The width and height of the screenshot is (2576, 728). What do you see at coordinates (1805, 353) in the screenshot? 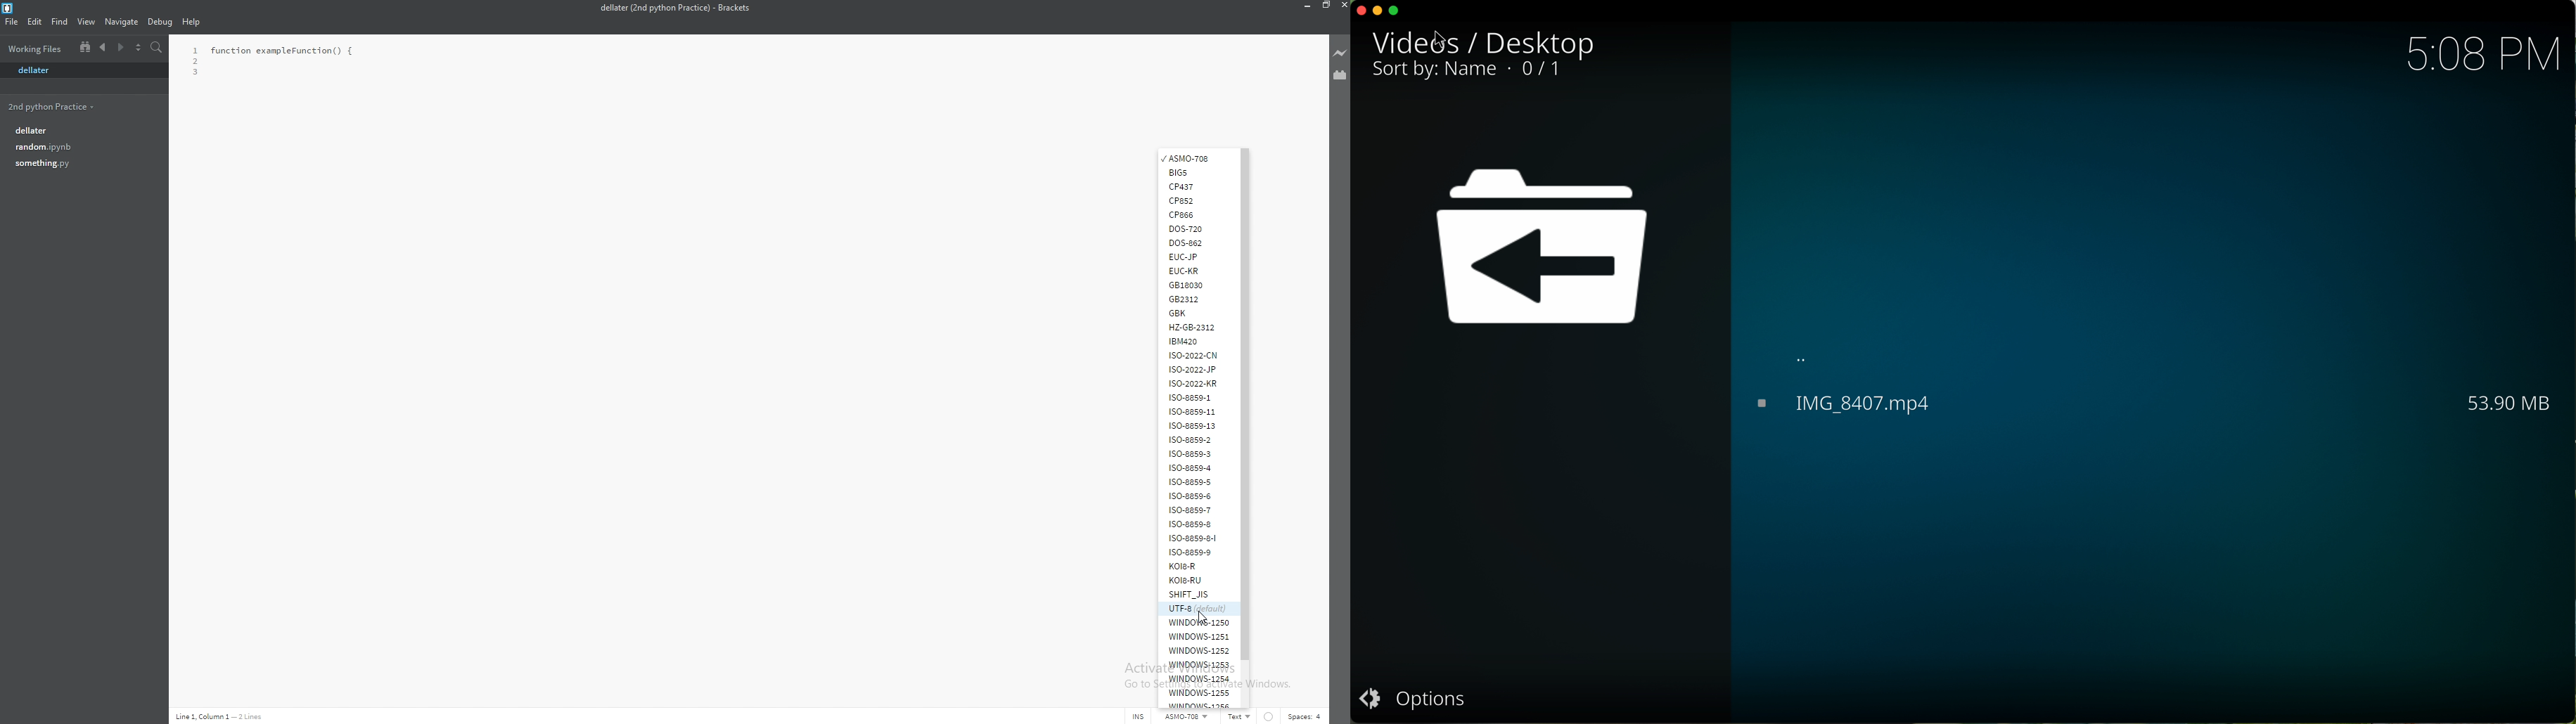
I see `back` at bounding box center [1805, 353].